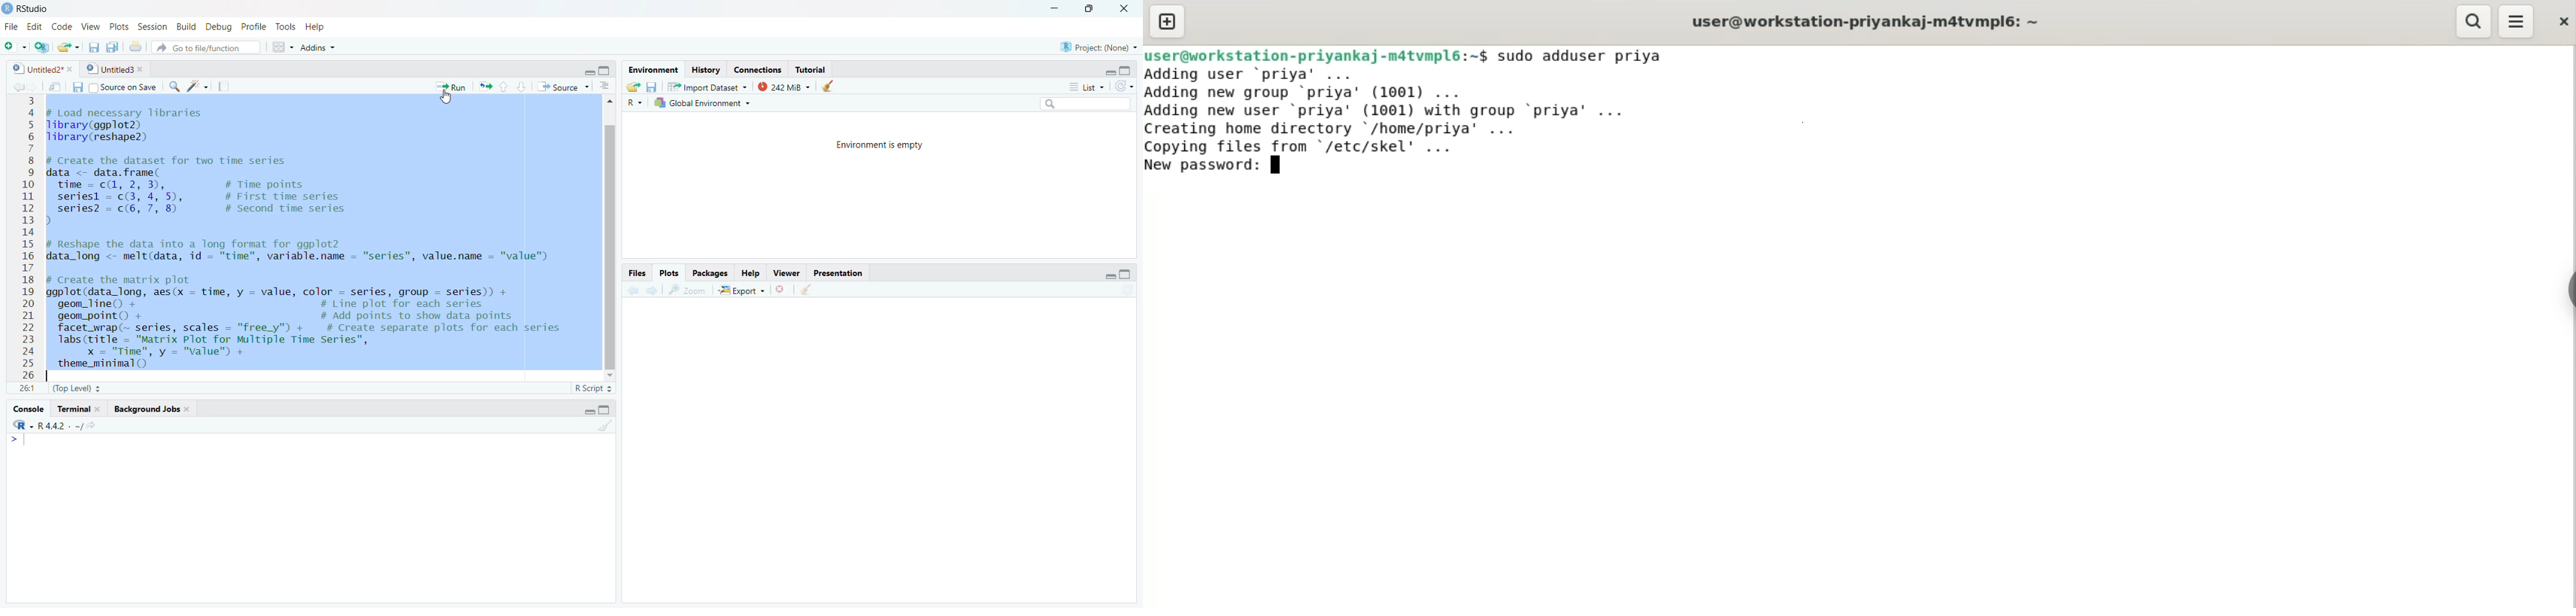 The width and height of the screenshot is (2576, 616). What do you see at coordinates (836, 271) in the screenshot?
I see `Presentation` at bounding box center [836, 271].